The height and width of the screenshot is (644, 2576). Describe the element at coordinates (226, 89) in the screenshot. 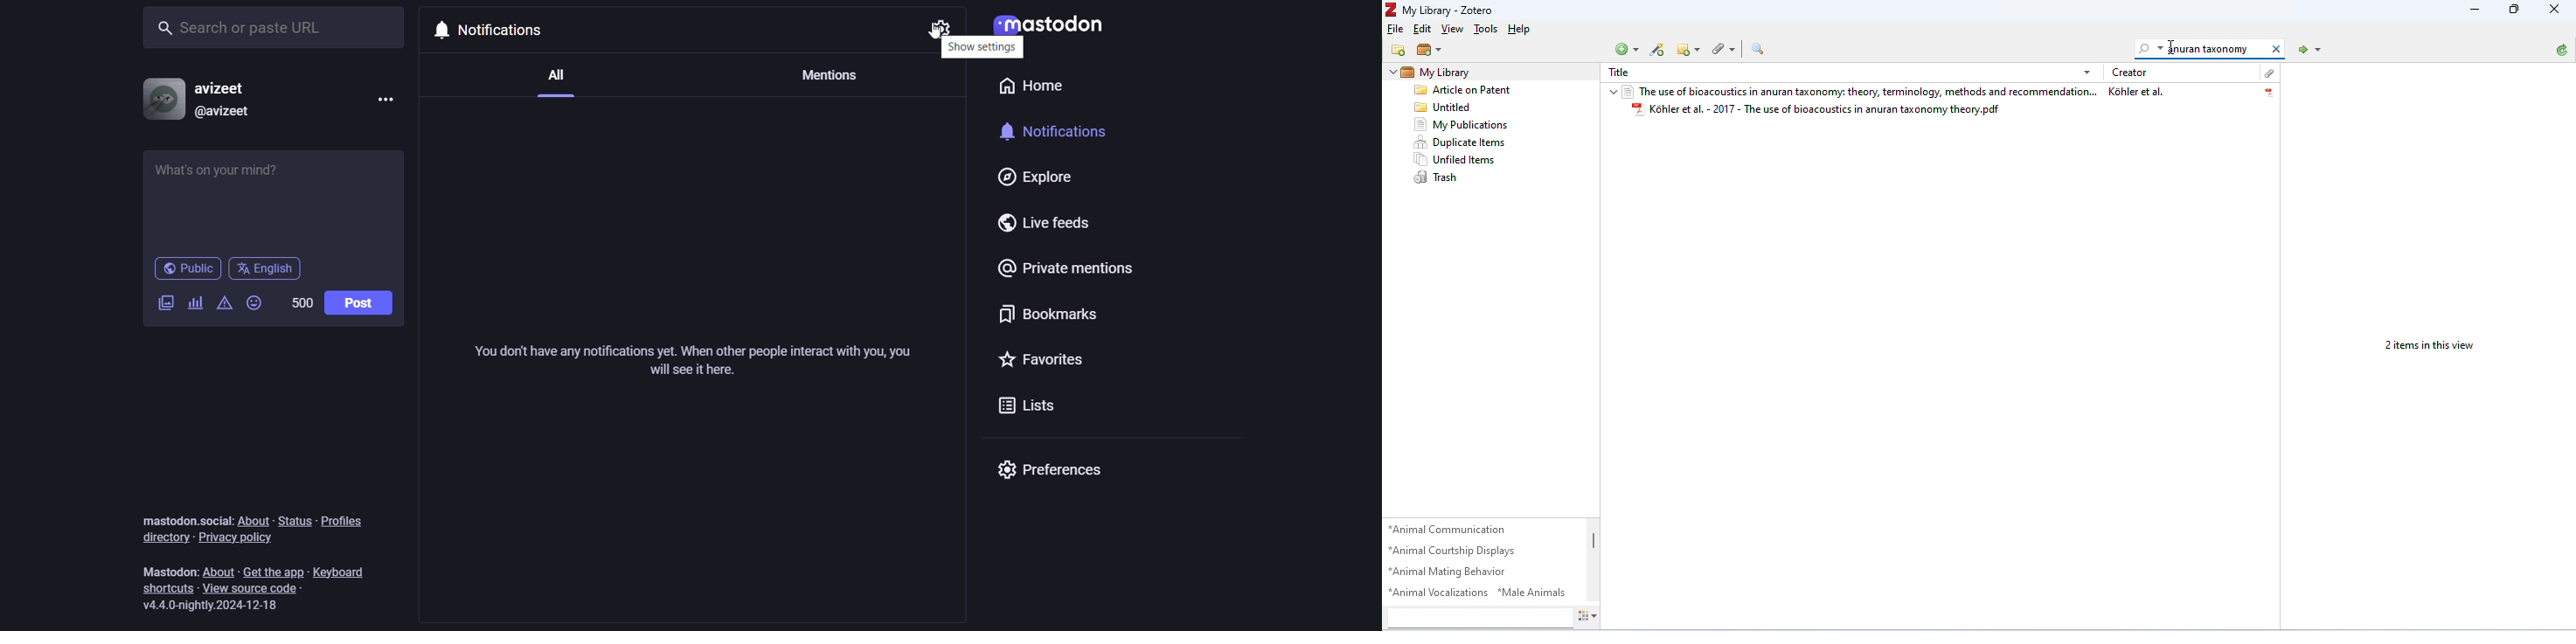

I see `avizeet` at that location.